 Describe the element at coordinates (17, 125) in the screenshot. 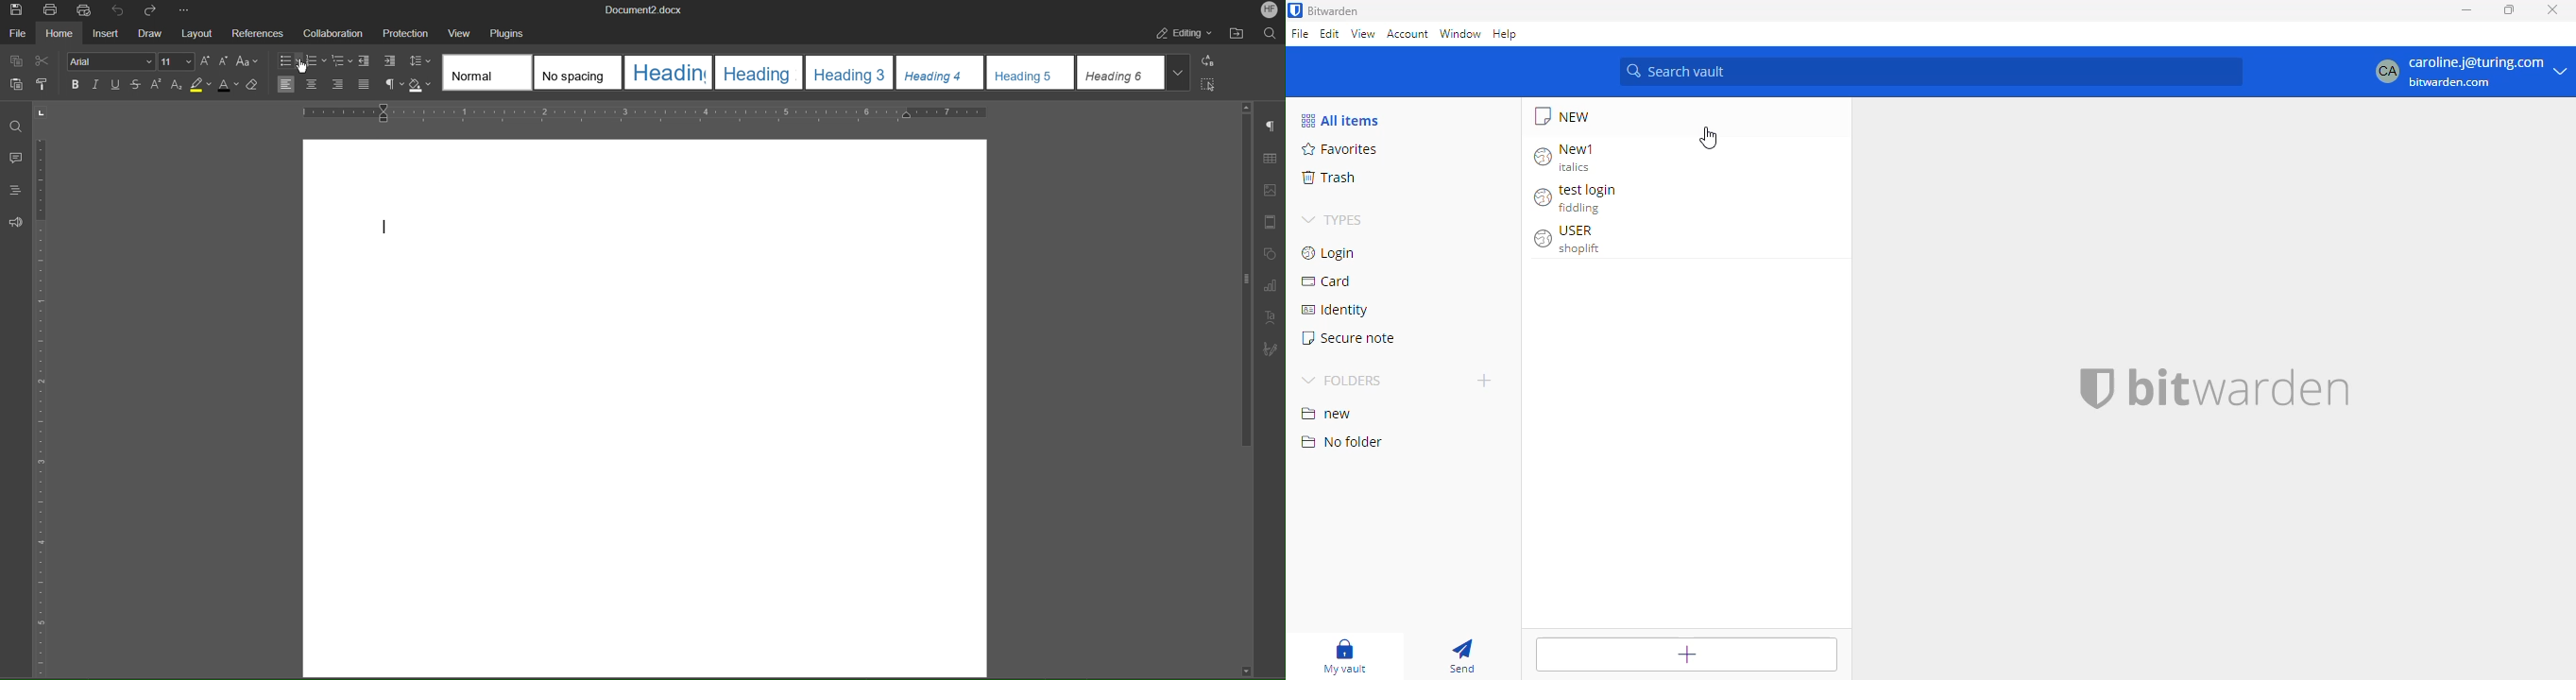

I see `Find` at that location.